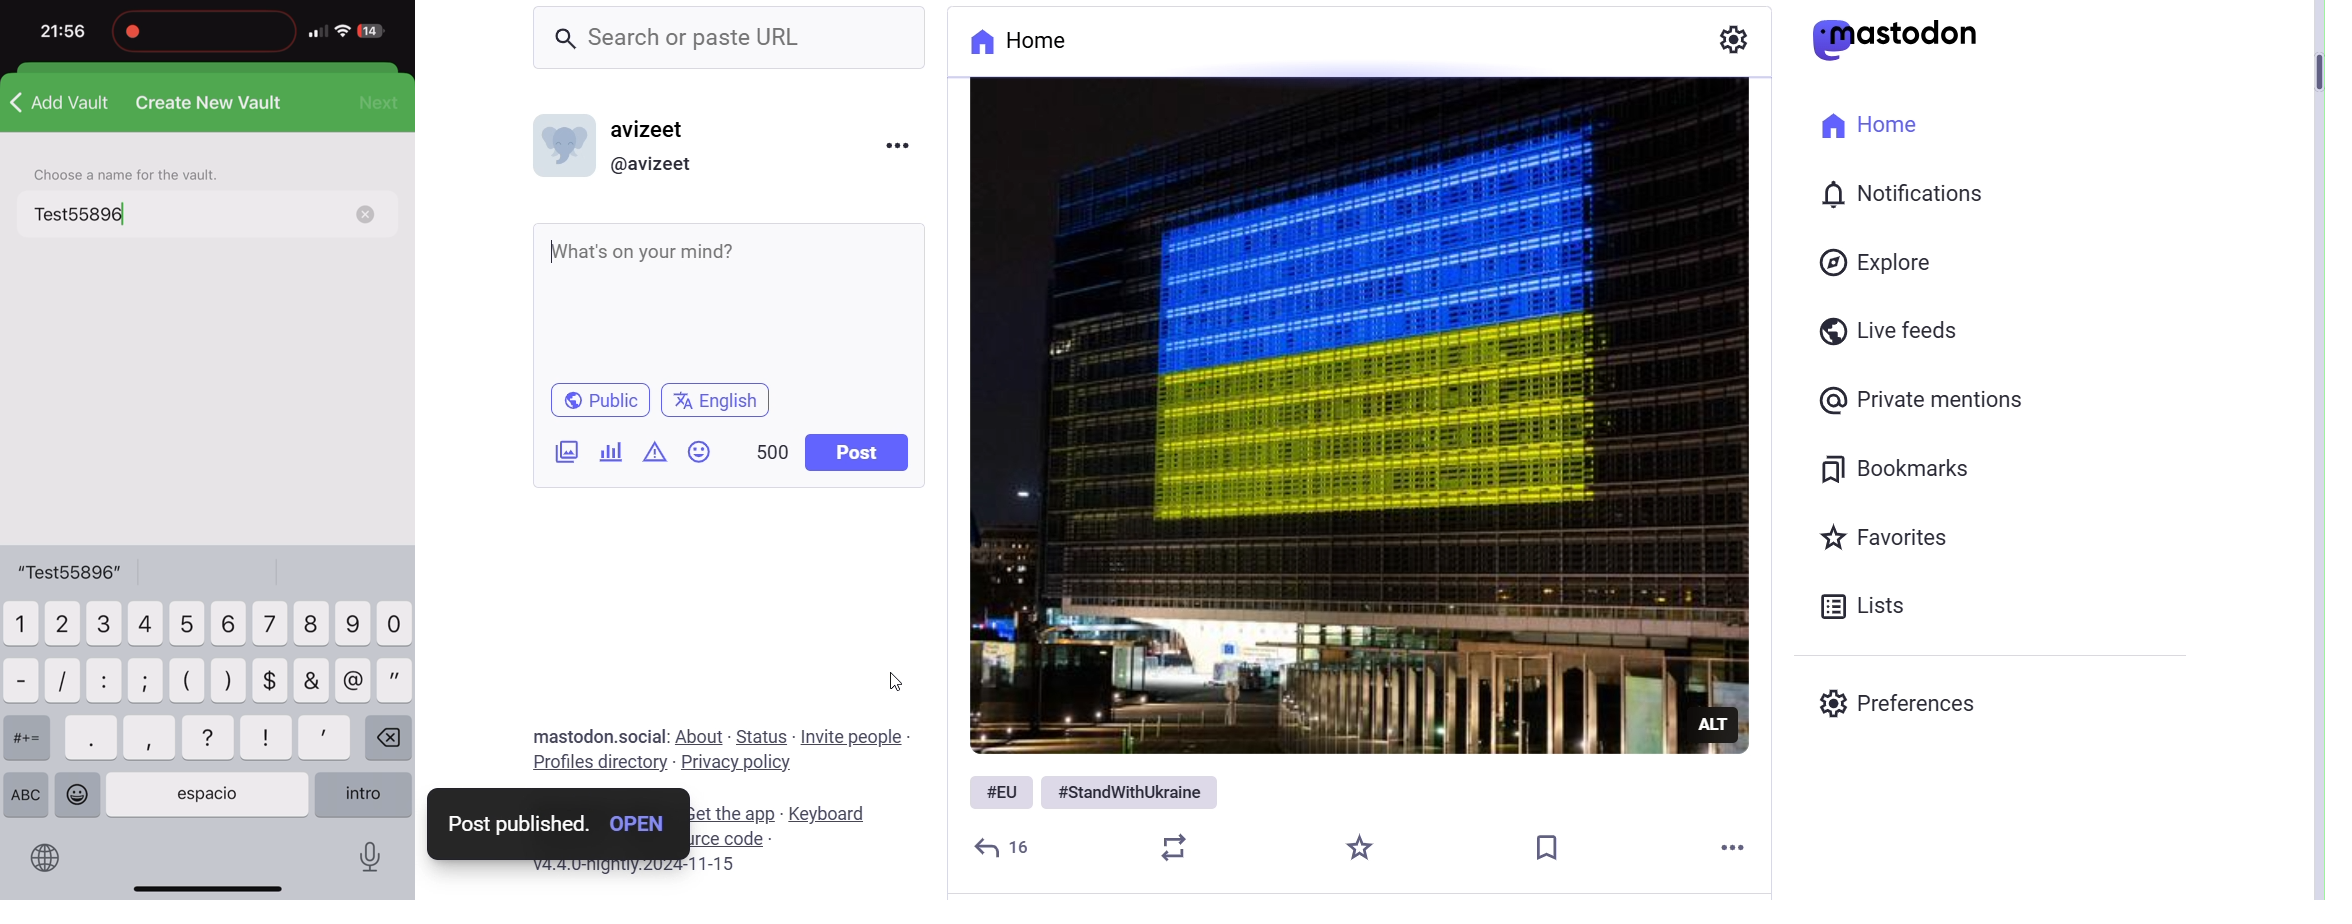  I want to click on Vertical Scroll Bar, so click(2301, 444).